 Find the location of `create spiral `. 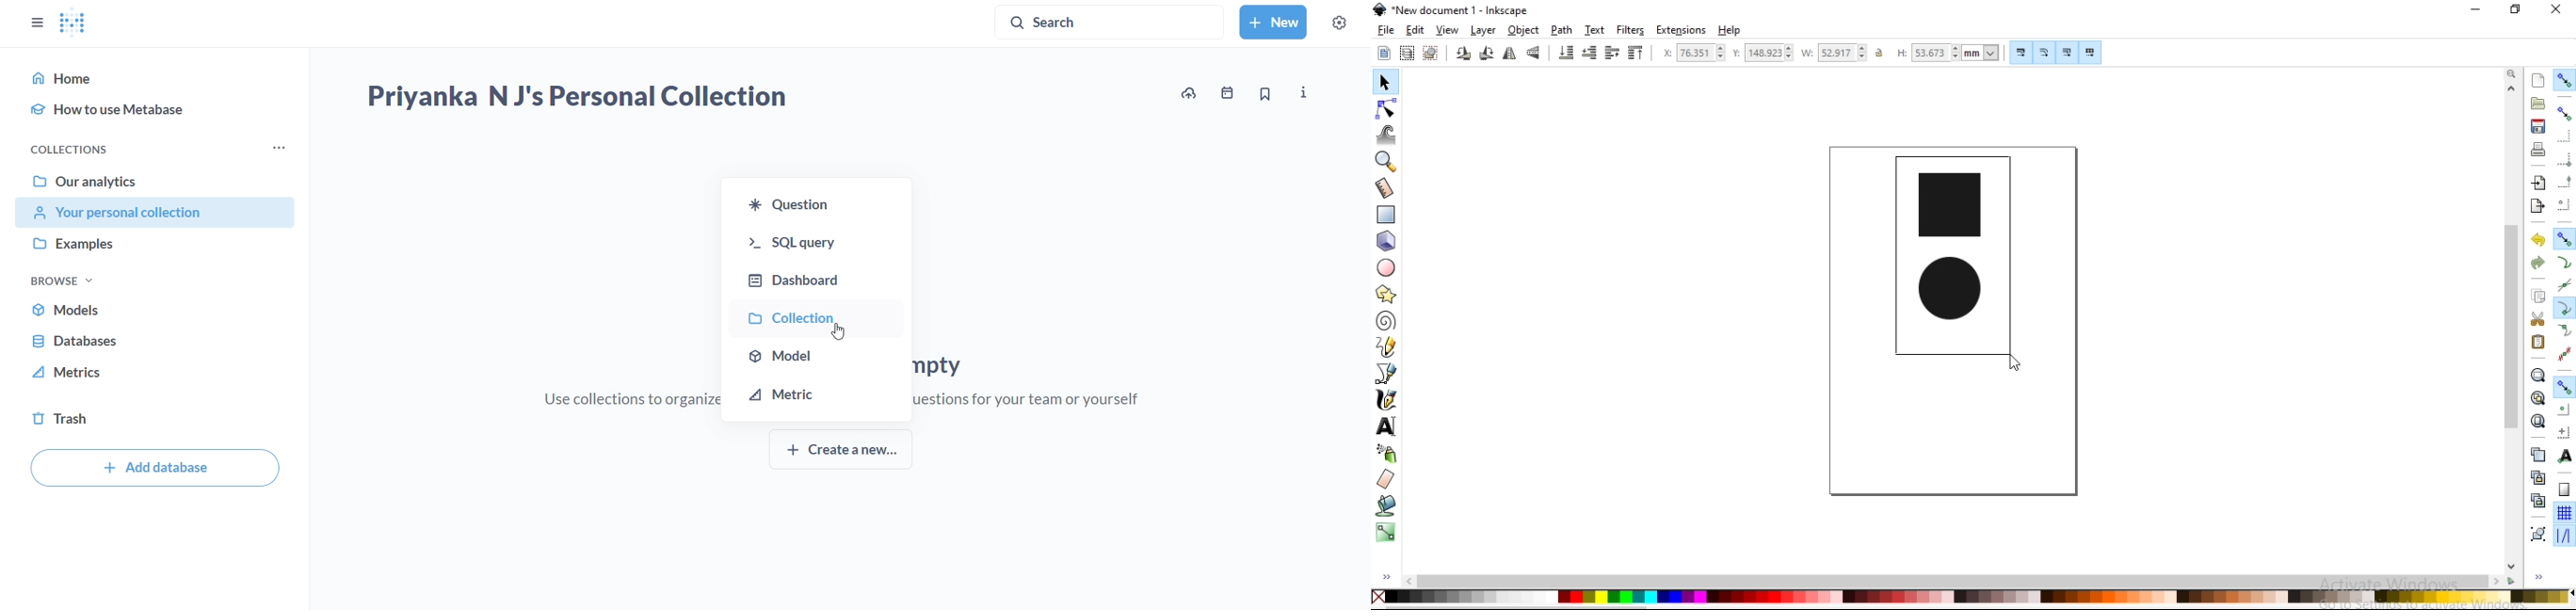

create spiral  is located at coordinates (1384, 320).